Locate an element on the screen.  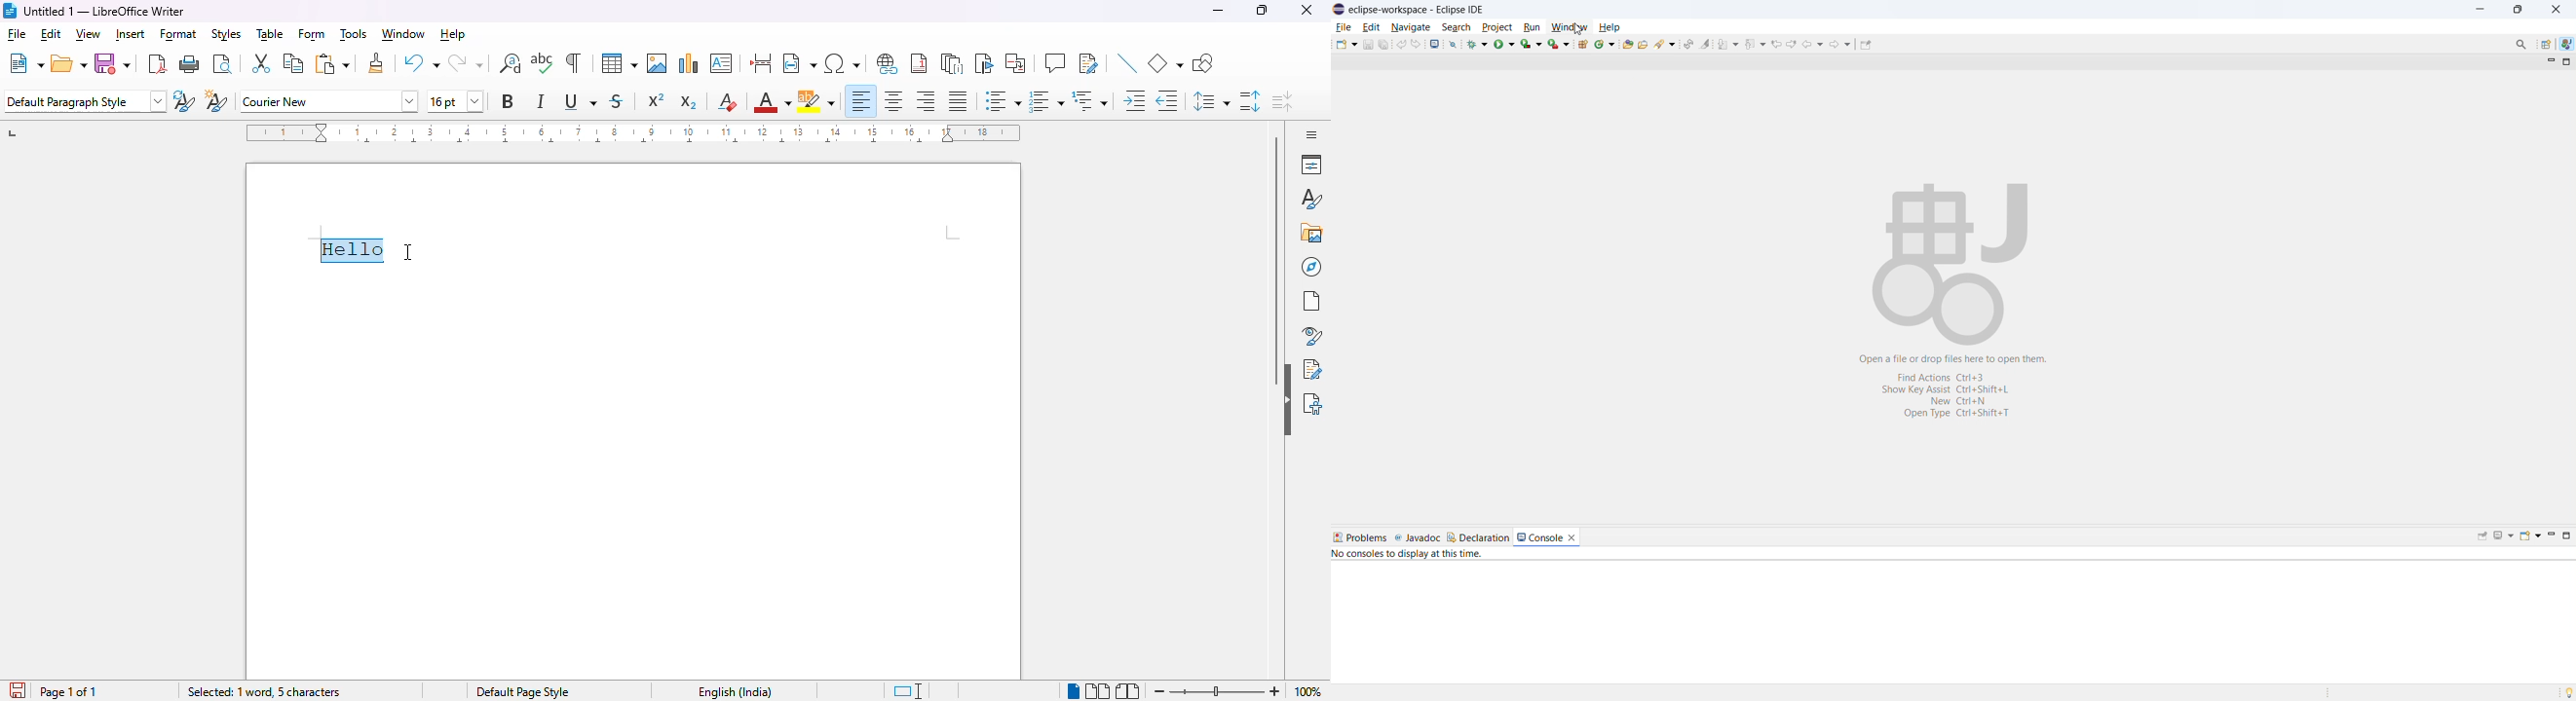
cursor is located at coordinates (409, 251).